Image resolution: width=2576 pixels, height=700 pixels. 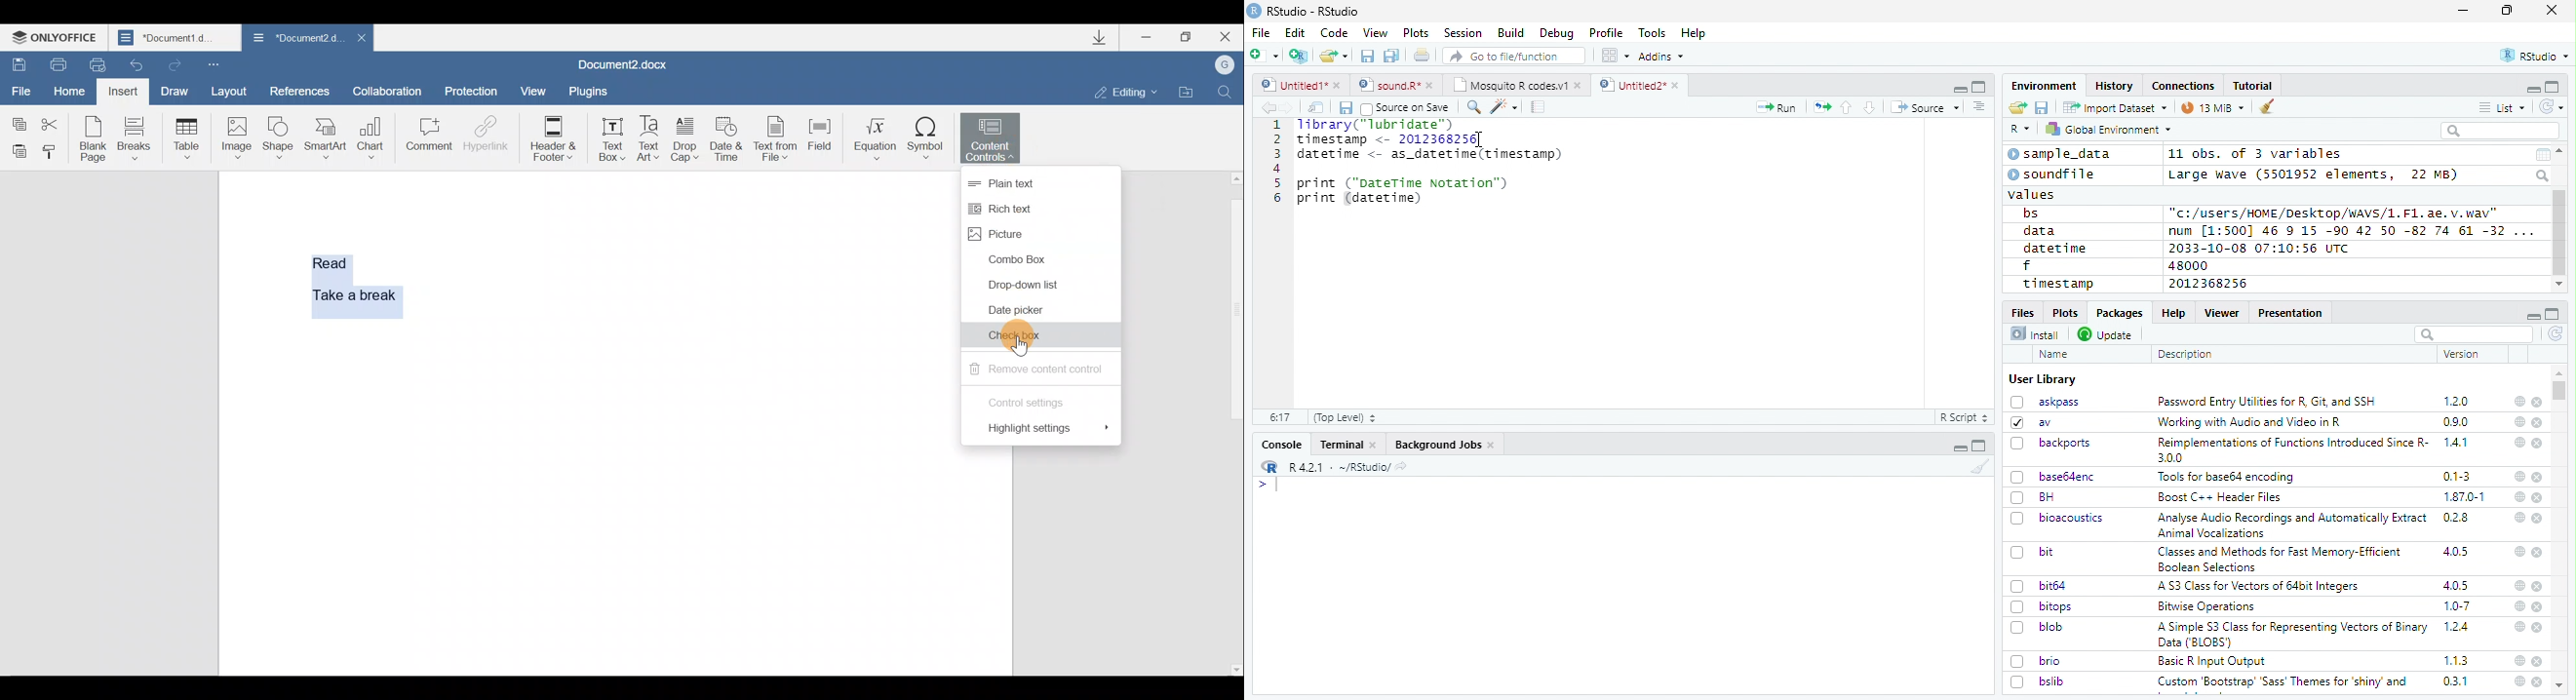 What do you see at coordinates (1230, 36) in the screenshot?
I see `Close` at bounding box center [1230, 36].